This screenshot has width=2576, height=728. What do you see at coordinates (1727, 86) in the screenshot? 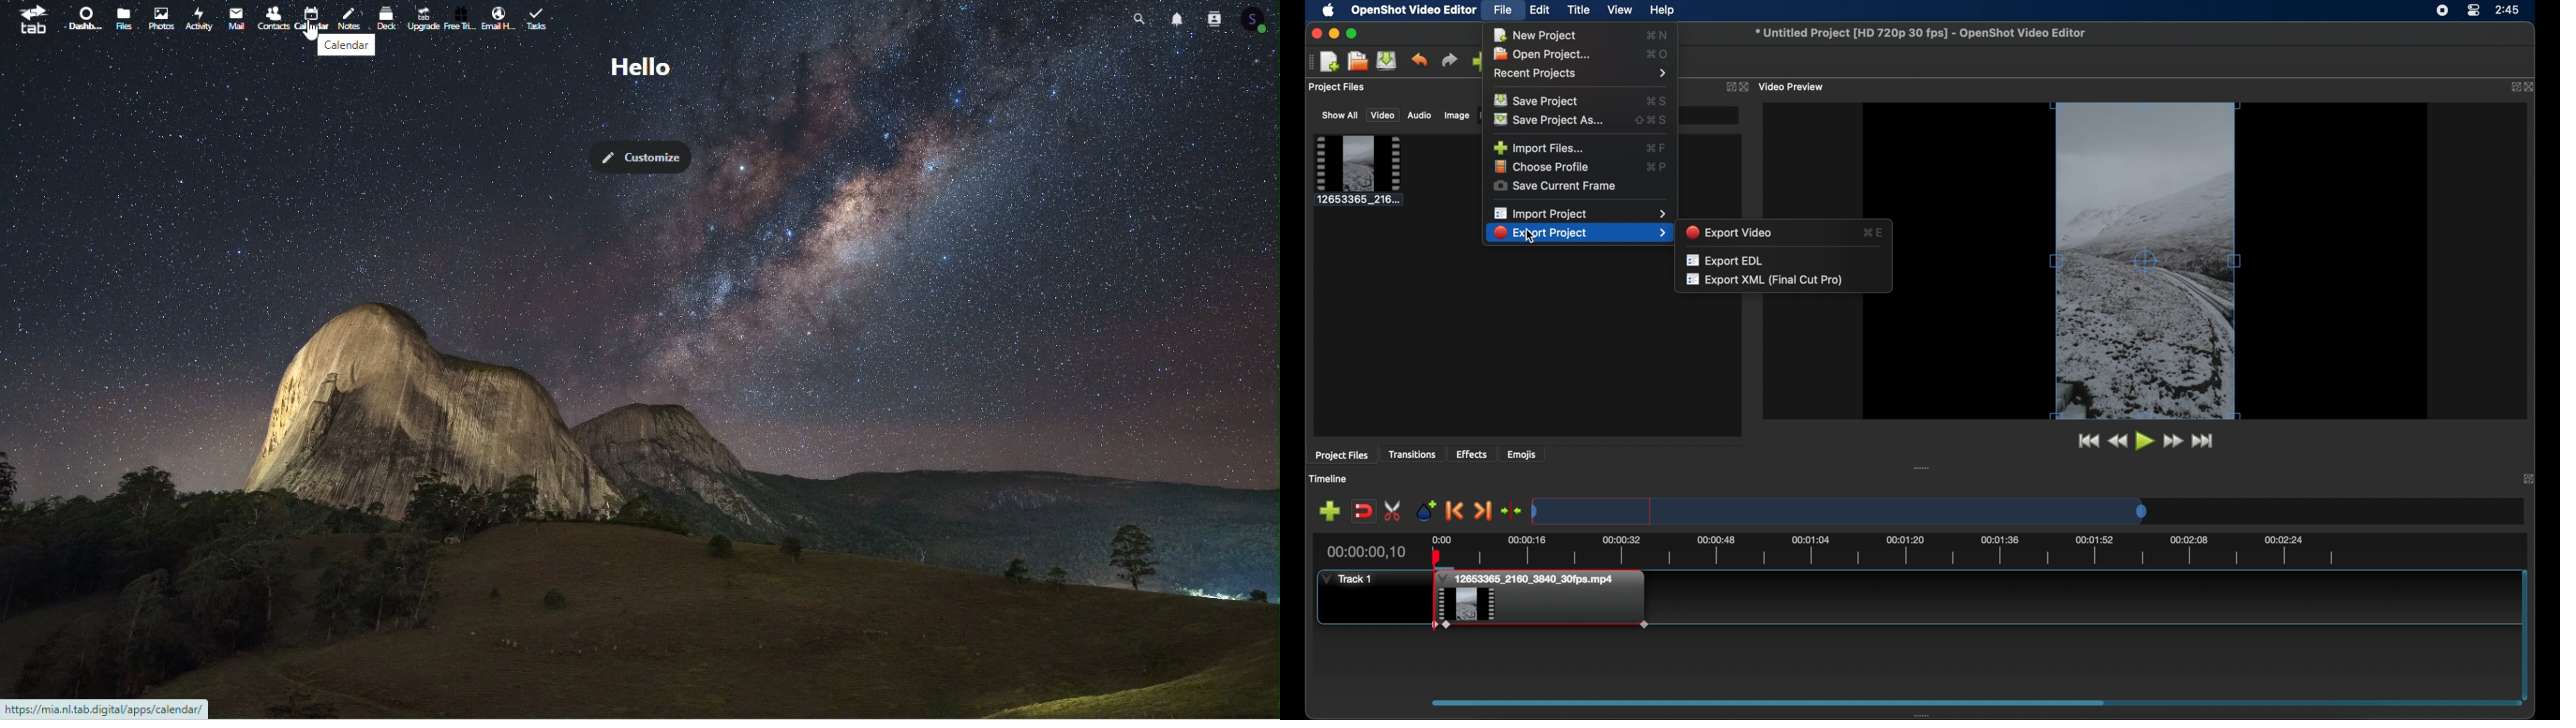
I see `expand` at bounding box center [1727, 86].